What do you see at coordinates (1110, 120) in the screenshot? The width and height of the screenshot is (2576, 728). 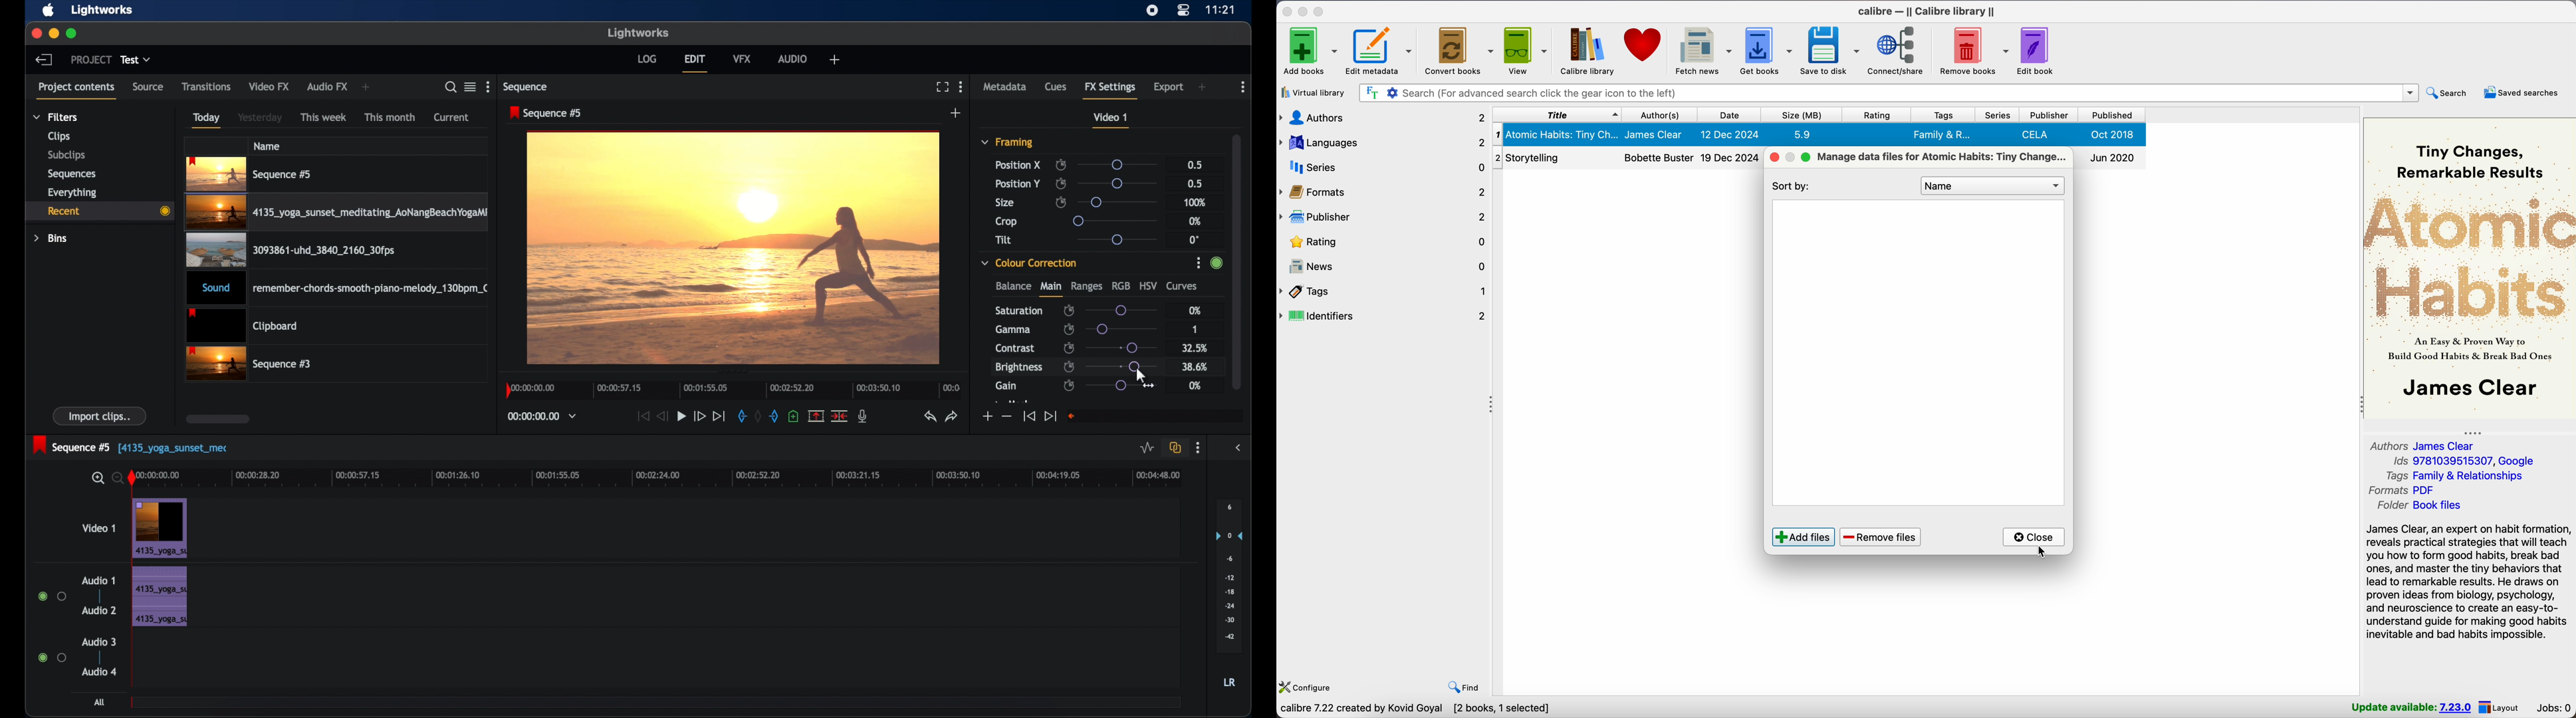 I see `video 1` at bounding box center [1110, 120].